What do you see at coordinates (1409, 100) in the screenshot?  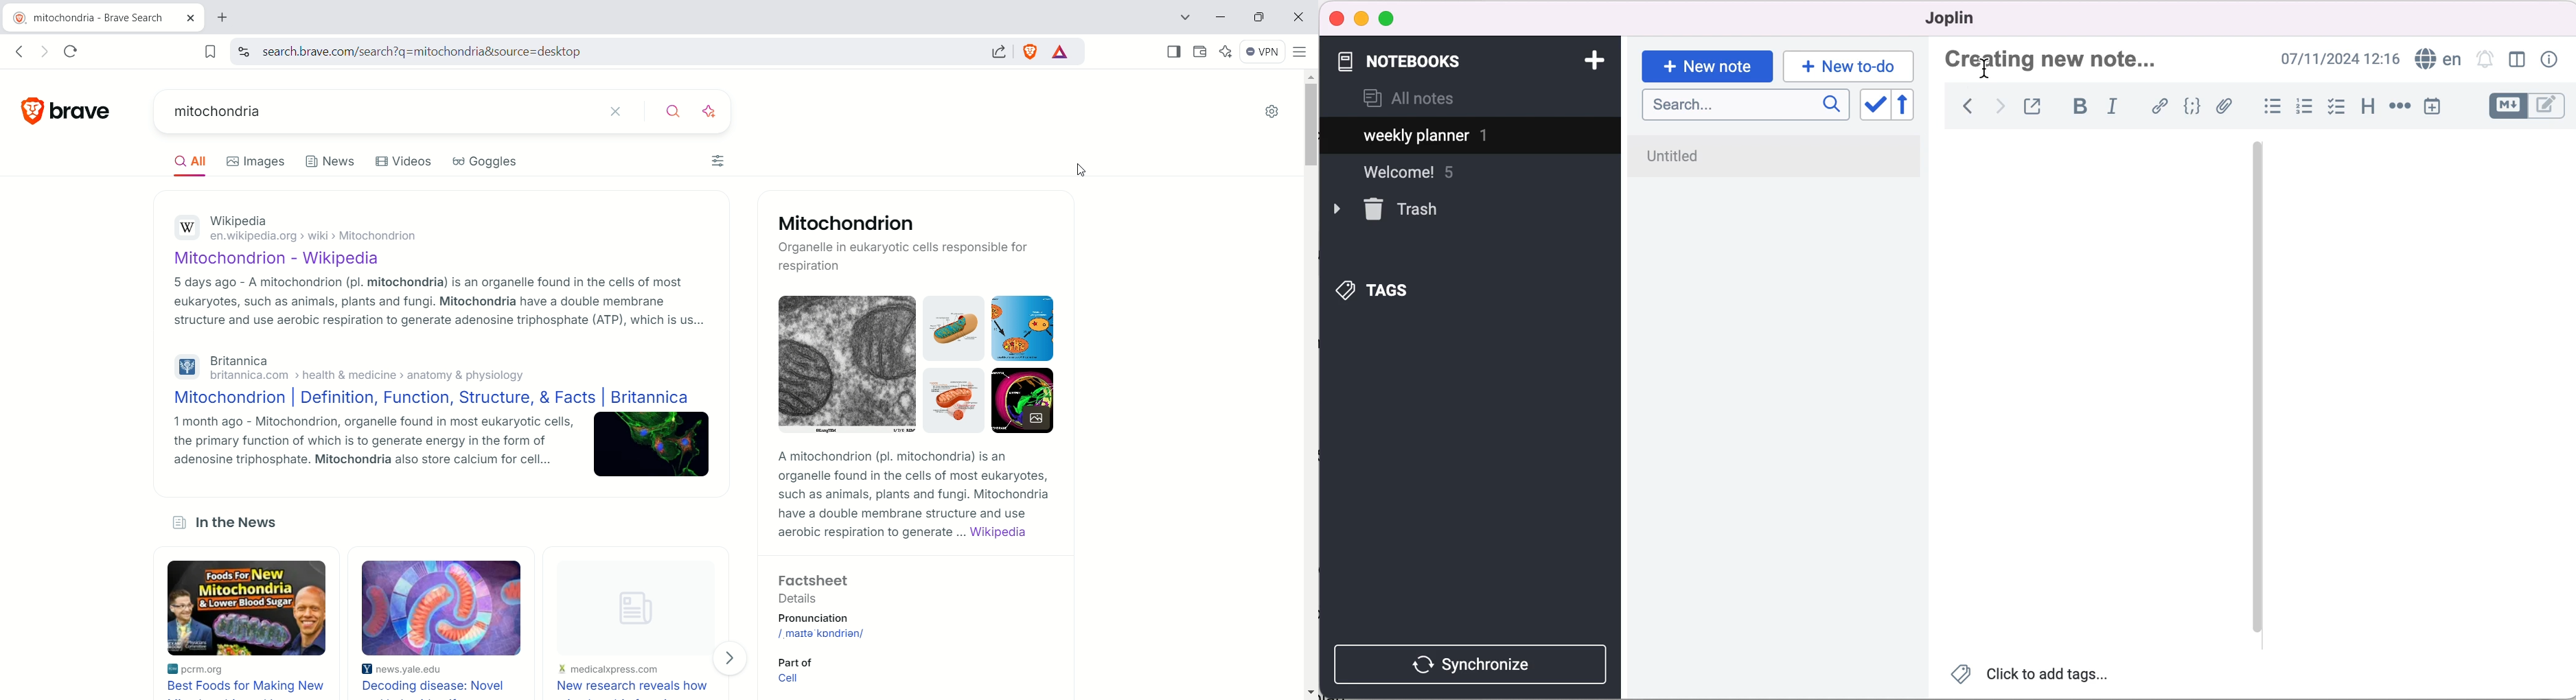 I see `all notes` at bounding box center [1409, 100].